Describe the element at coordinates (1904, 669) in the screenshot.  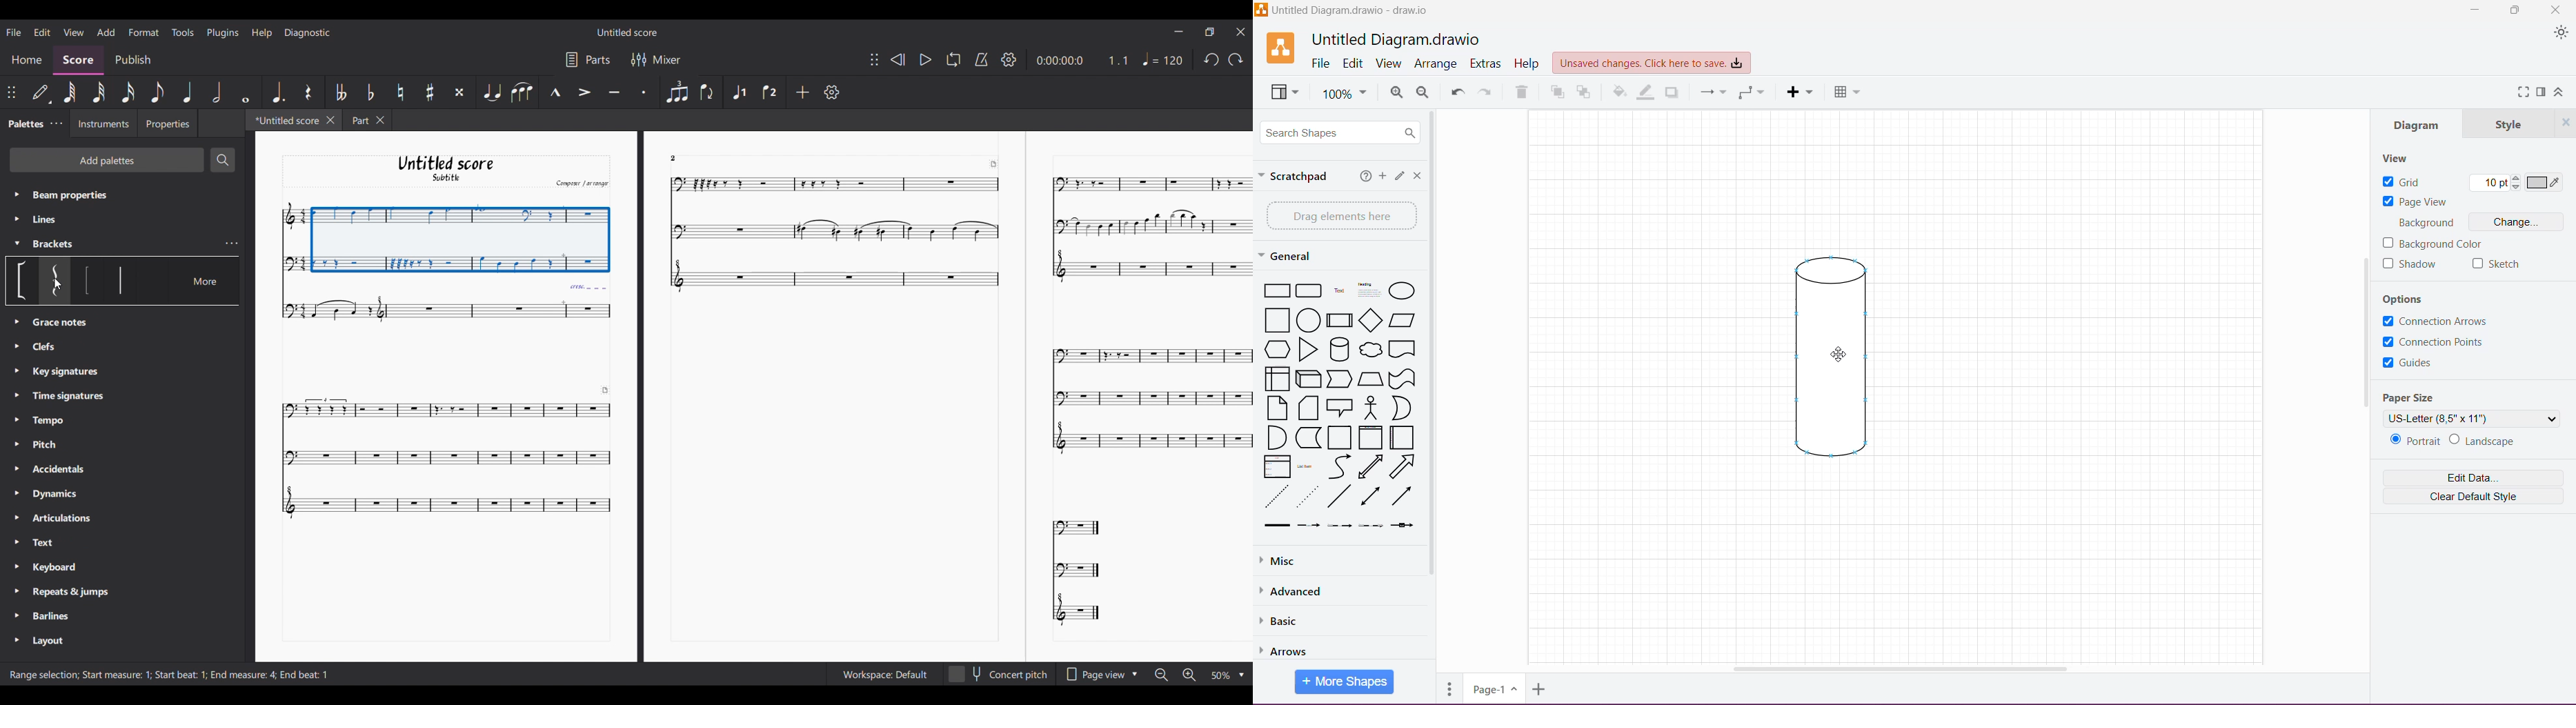
I see `Horizontal Scroll Bar` at that location.